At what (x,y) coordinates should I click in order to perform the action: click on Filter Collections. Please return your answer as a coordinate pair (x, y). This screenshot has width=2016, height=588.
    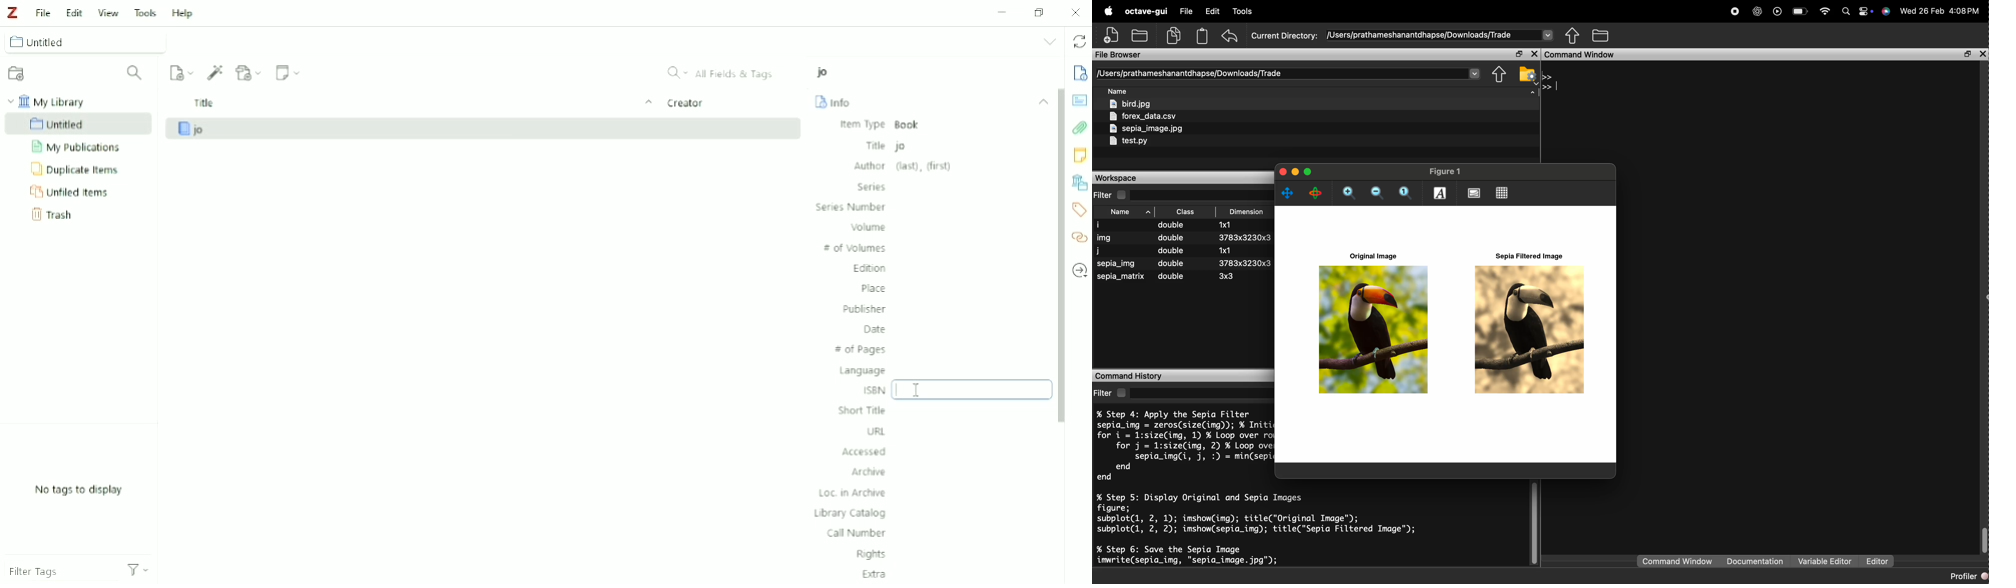
    Looking at the image, I should click on (135, 75).